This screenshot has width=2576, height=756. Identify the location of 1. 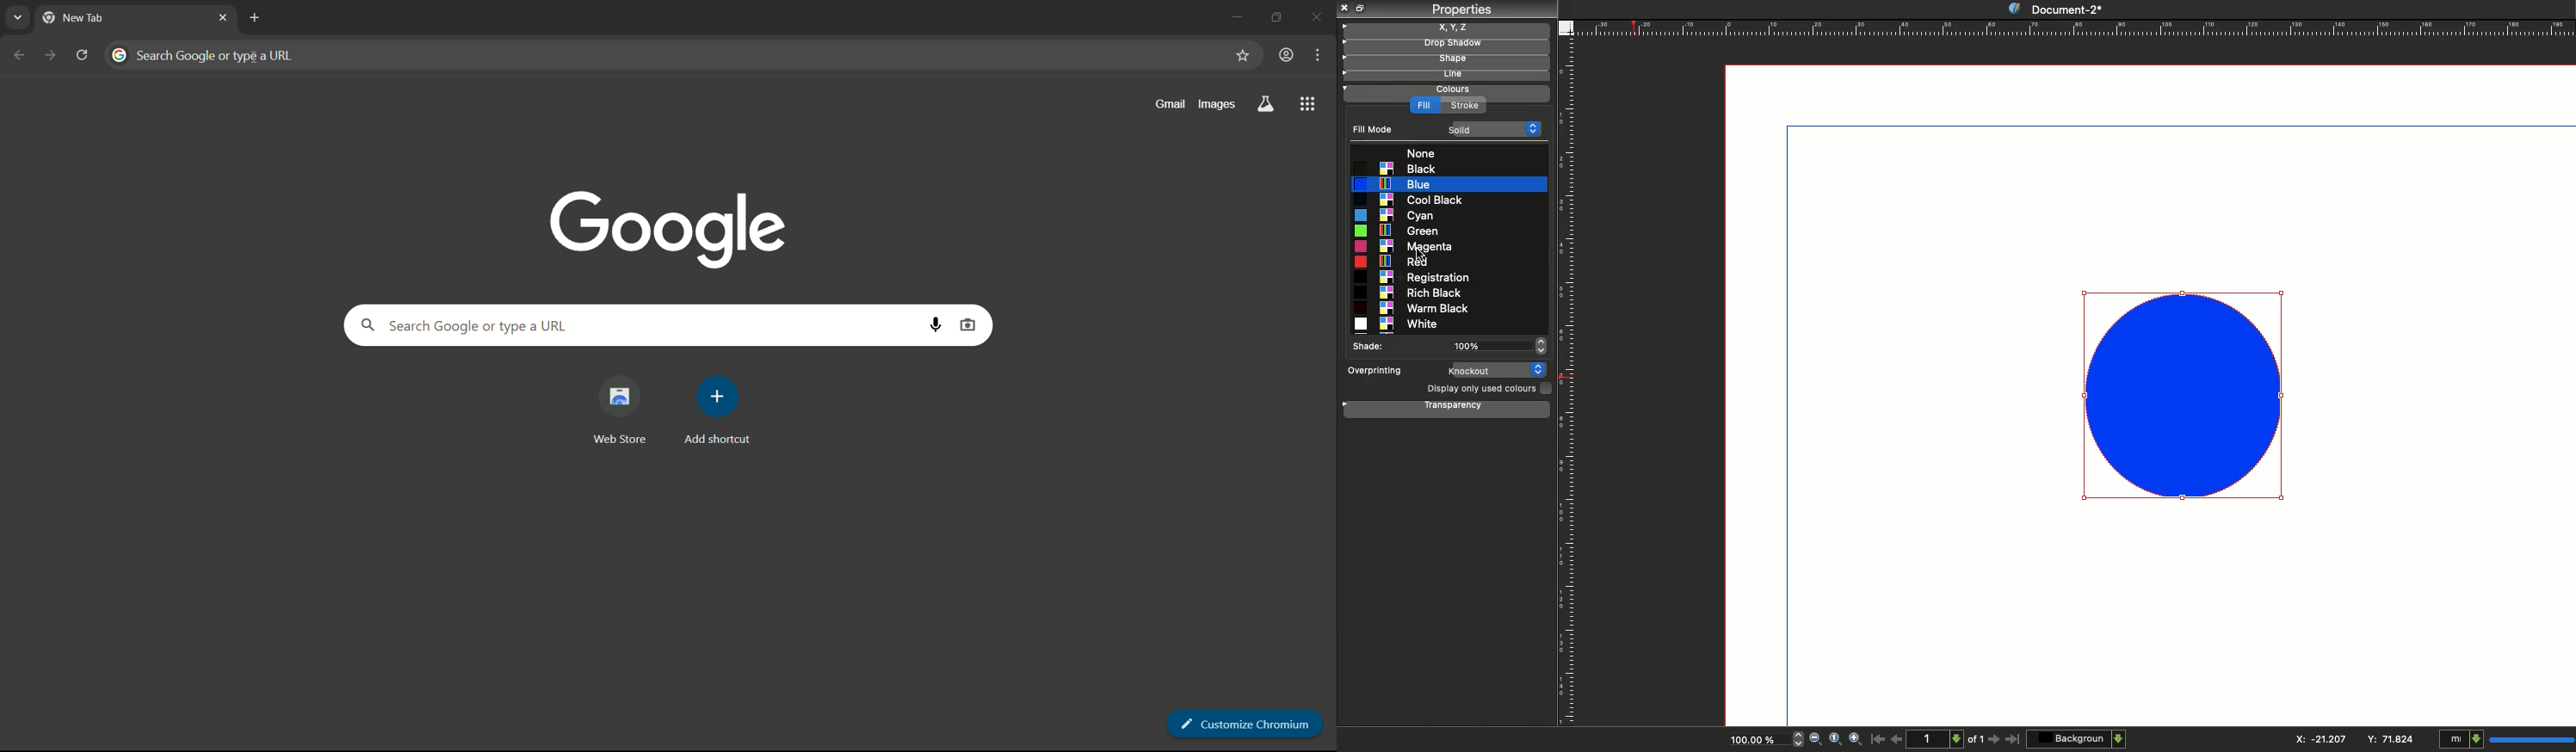
(1937, 738).